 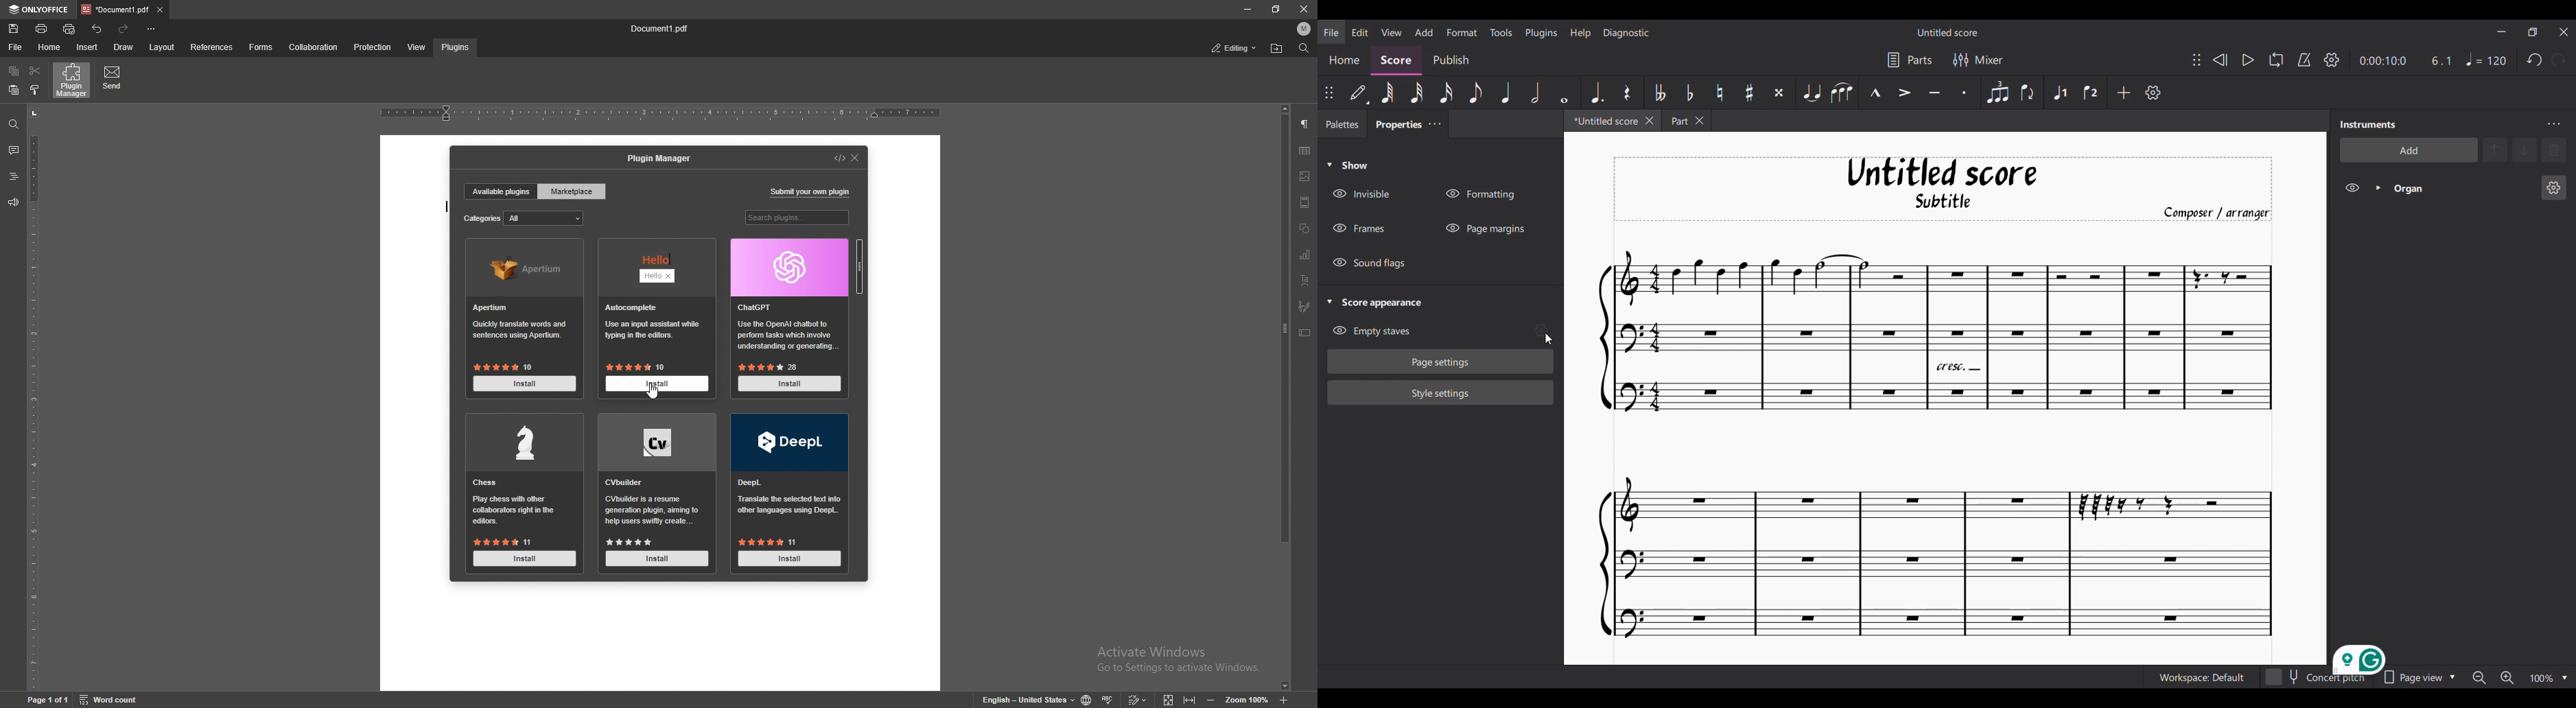 I want to click on categories, so click(x=522, y=218).